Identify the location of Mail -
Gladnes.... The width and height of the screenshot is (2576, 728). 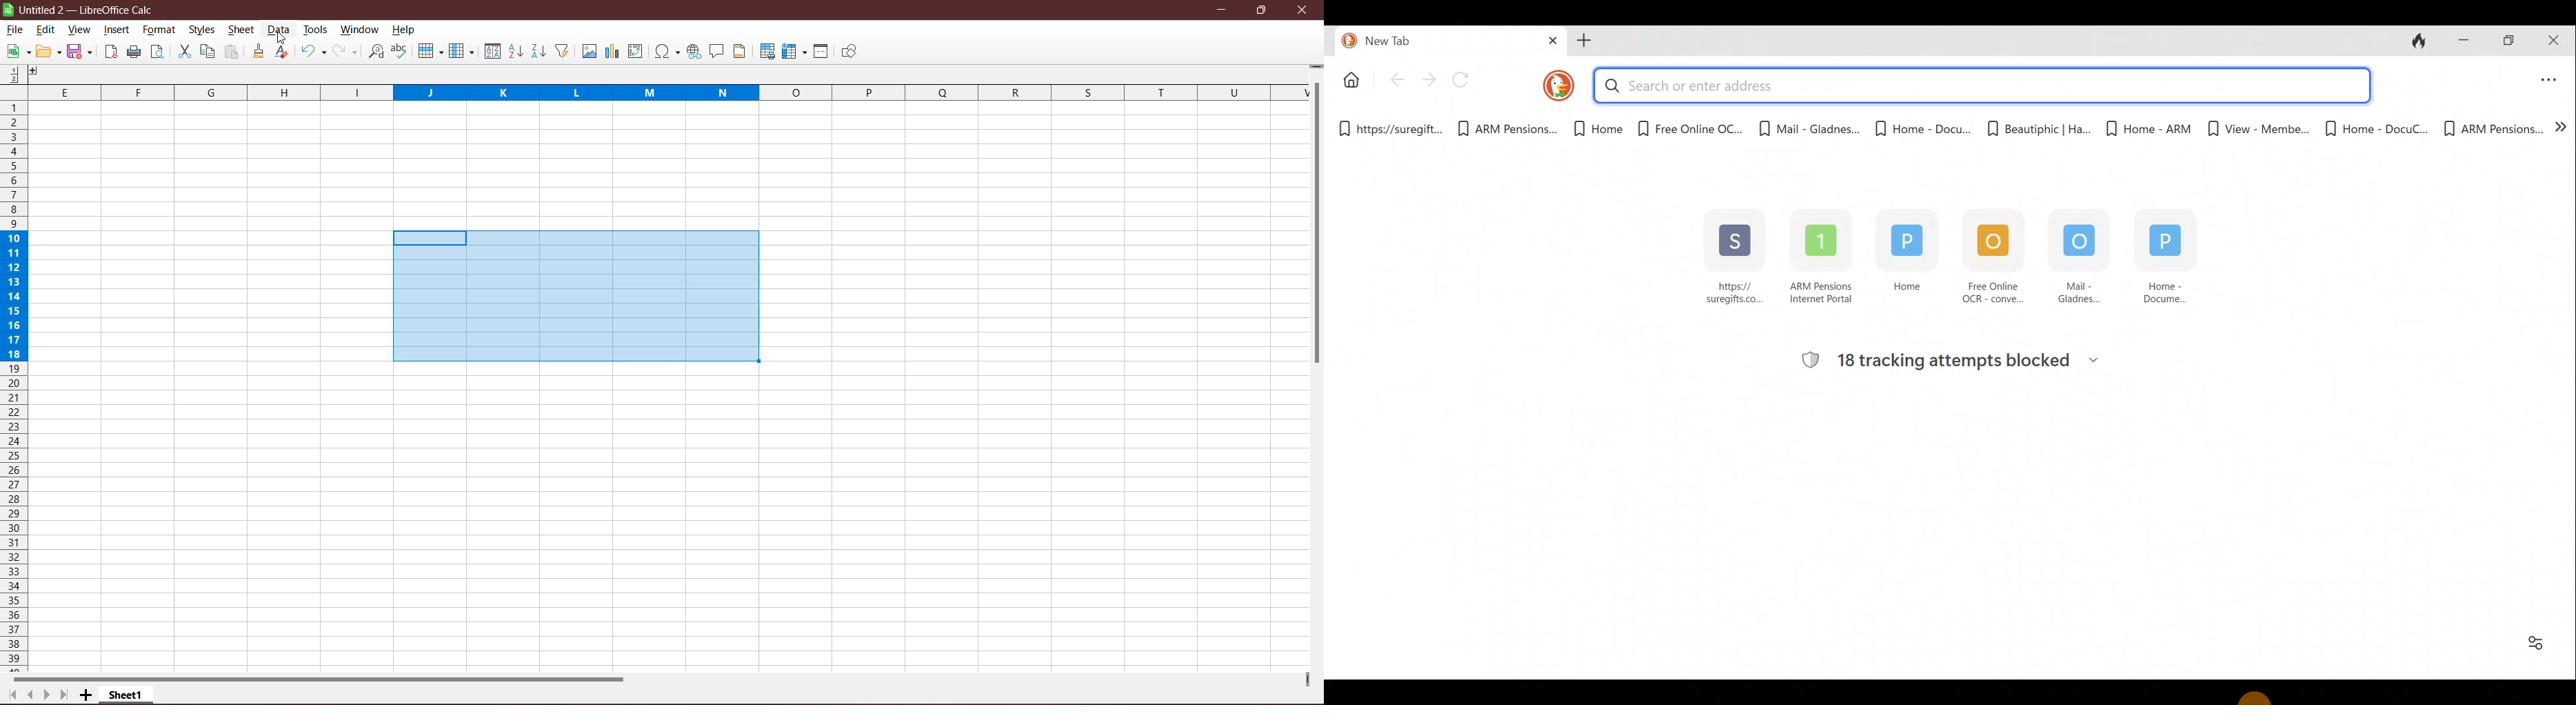
(2072, 262).